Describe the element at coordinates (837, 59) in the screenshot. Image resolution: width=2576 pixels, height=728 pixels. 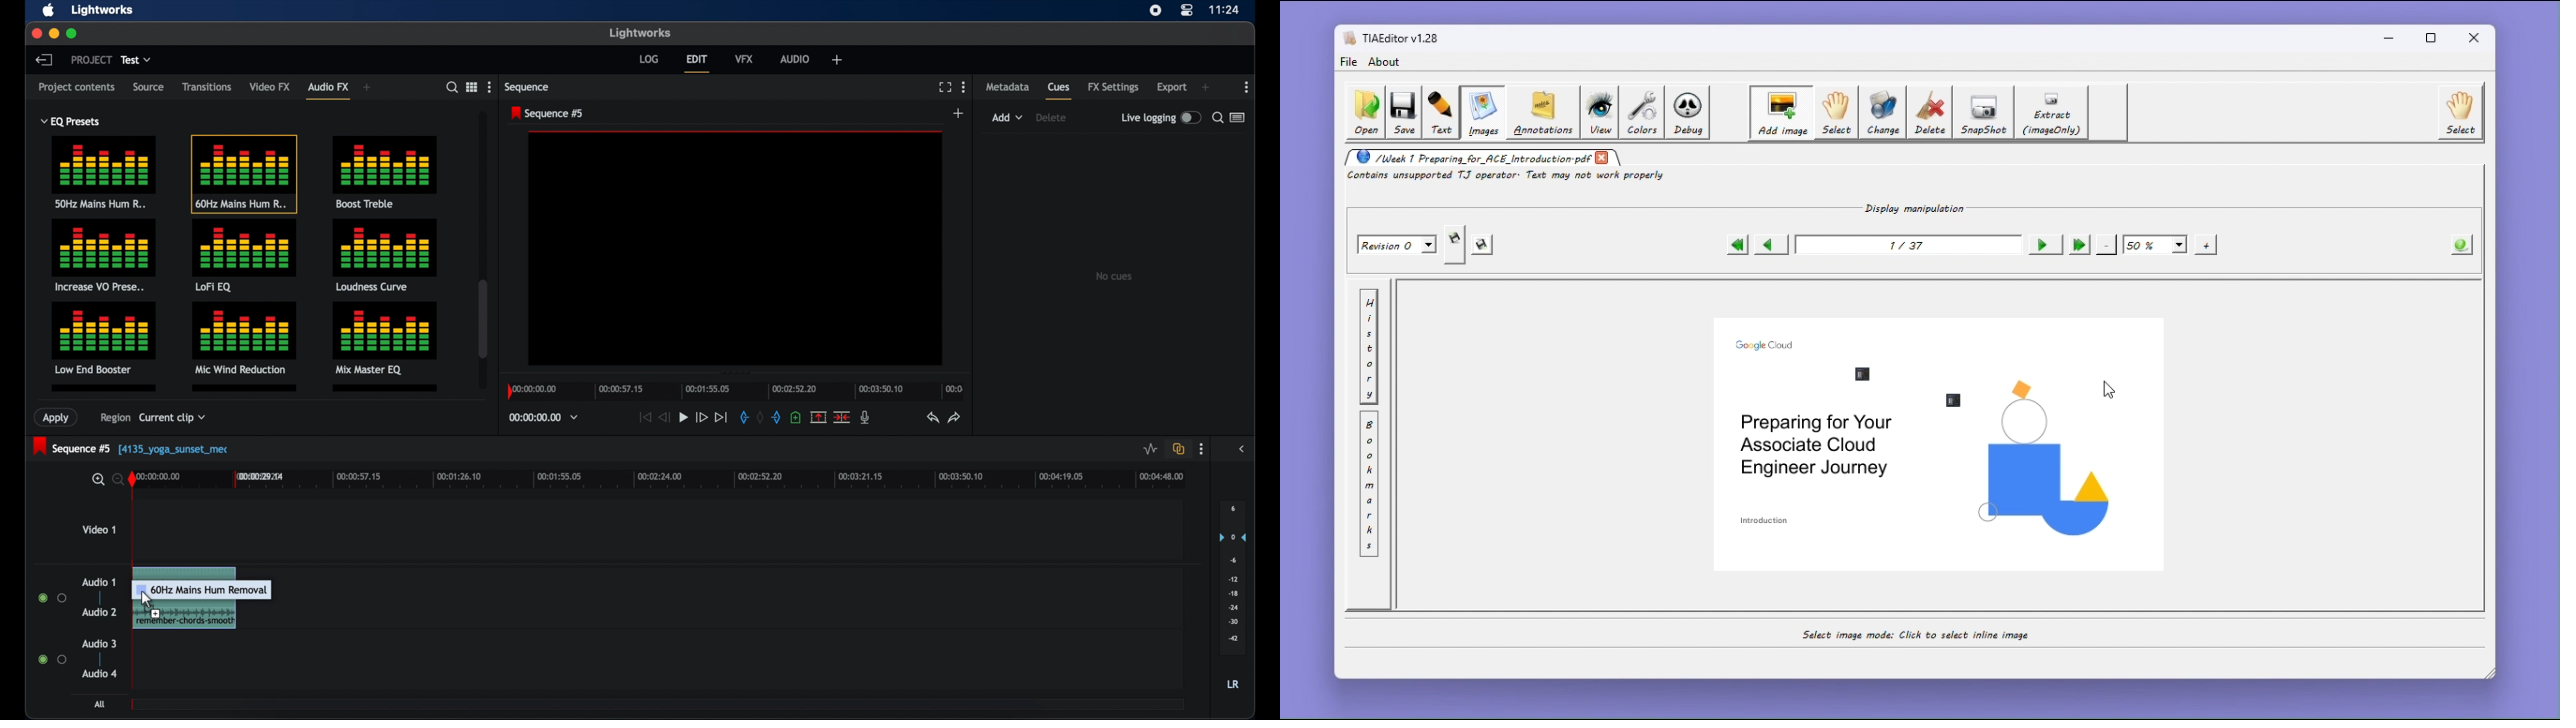
I see `add` at that location.